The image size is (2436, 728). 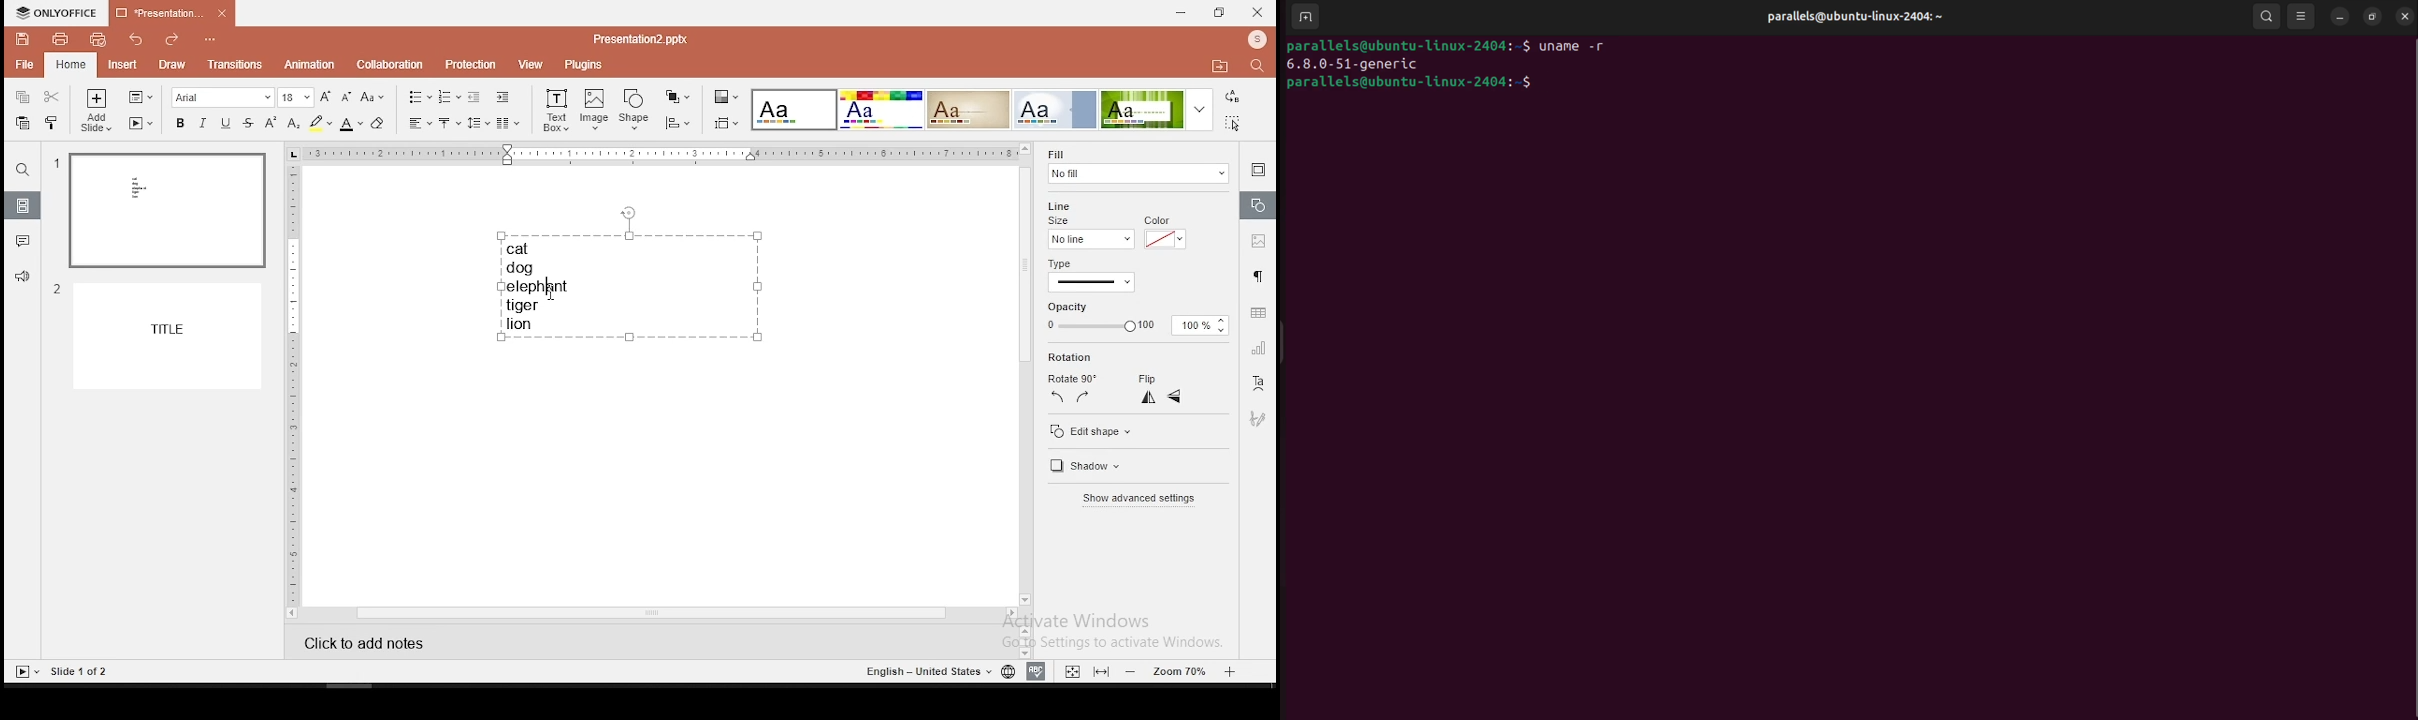 What do you see at coordinates (676, 123) in the screenshot?
I see `align objects` at bounding box center [676, 123].